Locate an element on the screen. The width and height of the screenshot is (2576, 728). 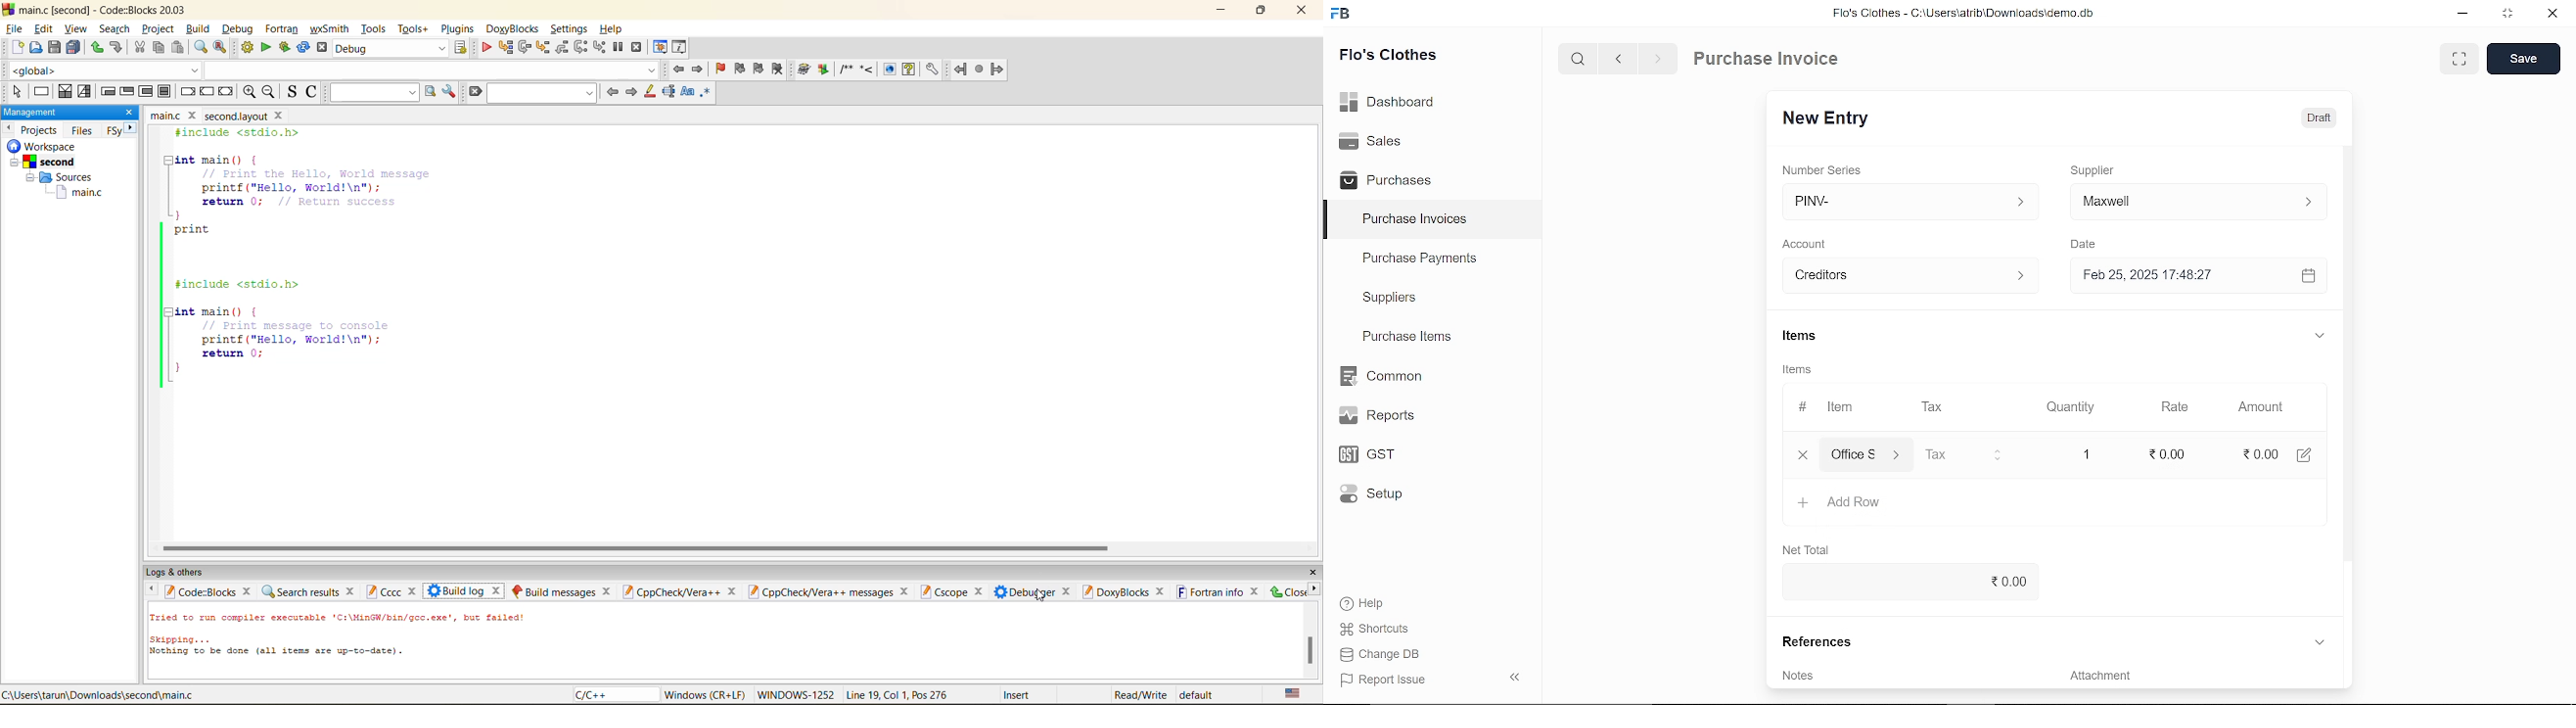
PINV- > is located at coordinates (1904, 202).